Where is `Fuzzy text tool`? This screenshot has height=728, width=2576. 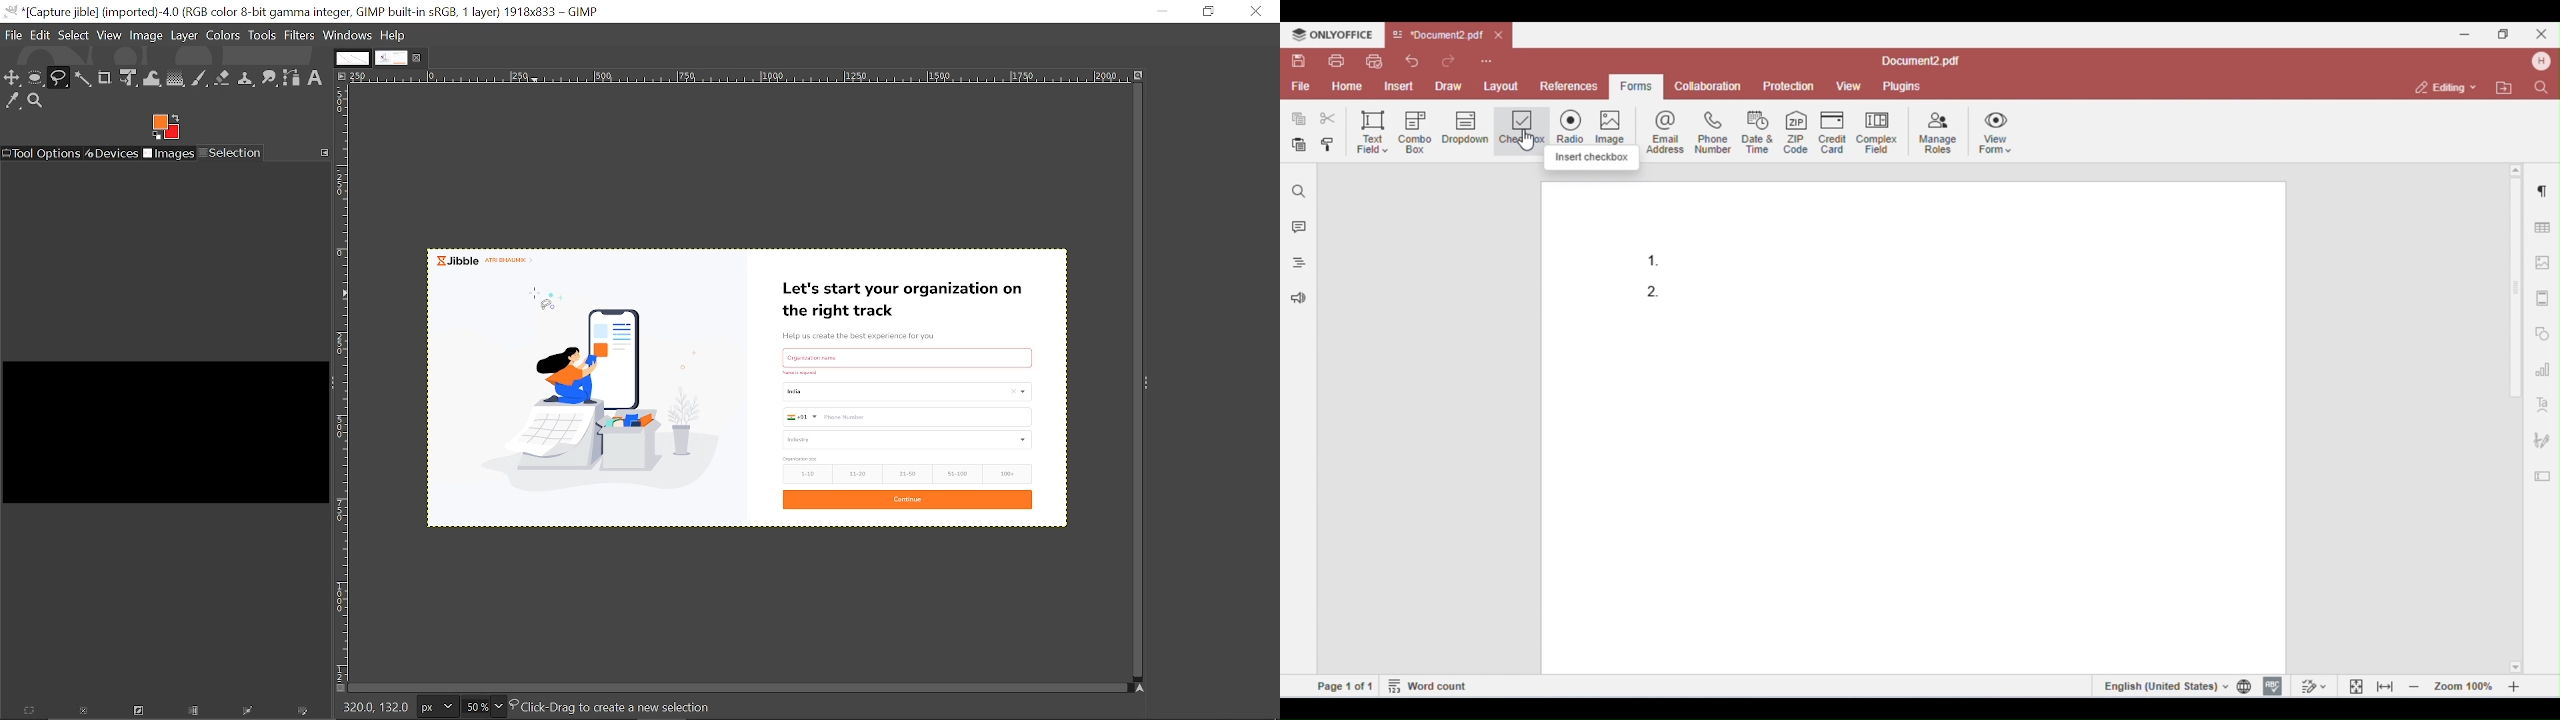 Fuzzy text tool is located at coordinates (83, 78).